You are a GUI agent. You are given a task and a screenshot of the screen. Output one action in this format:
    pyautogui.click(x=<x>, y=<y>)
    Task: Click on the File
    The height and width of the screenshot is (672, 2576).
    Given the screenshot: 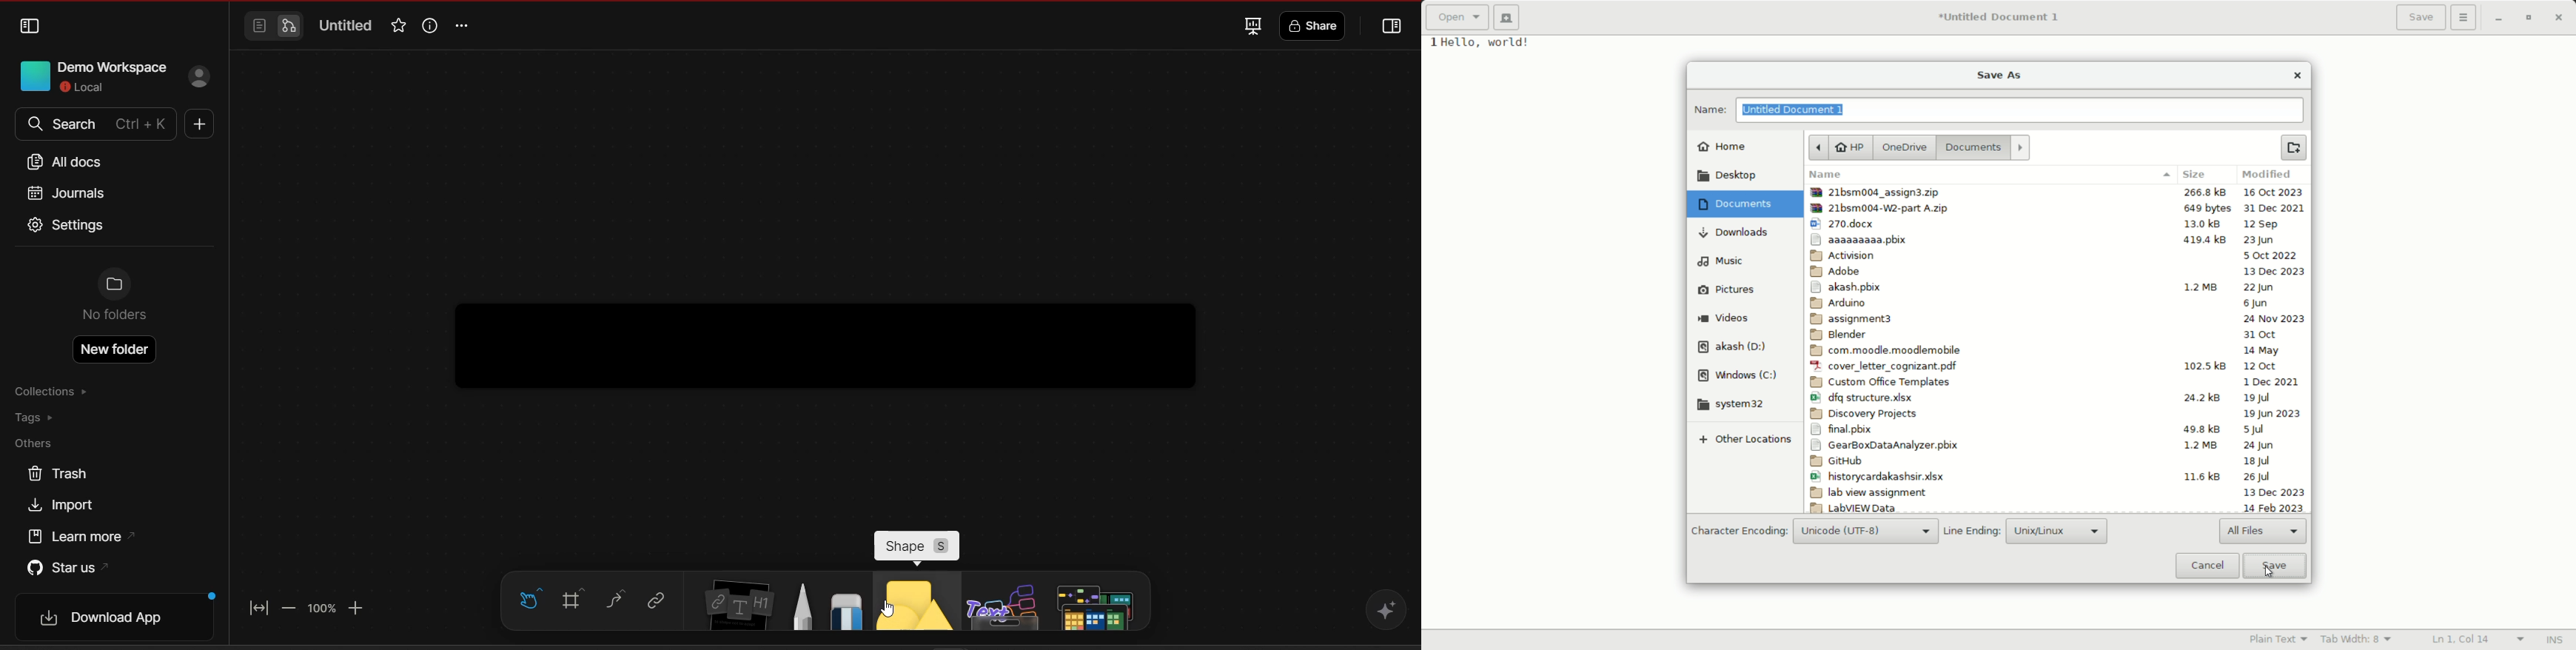 What is the action you would take?
    pyautogui.click(x=2057, y=398)
    